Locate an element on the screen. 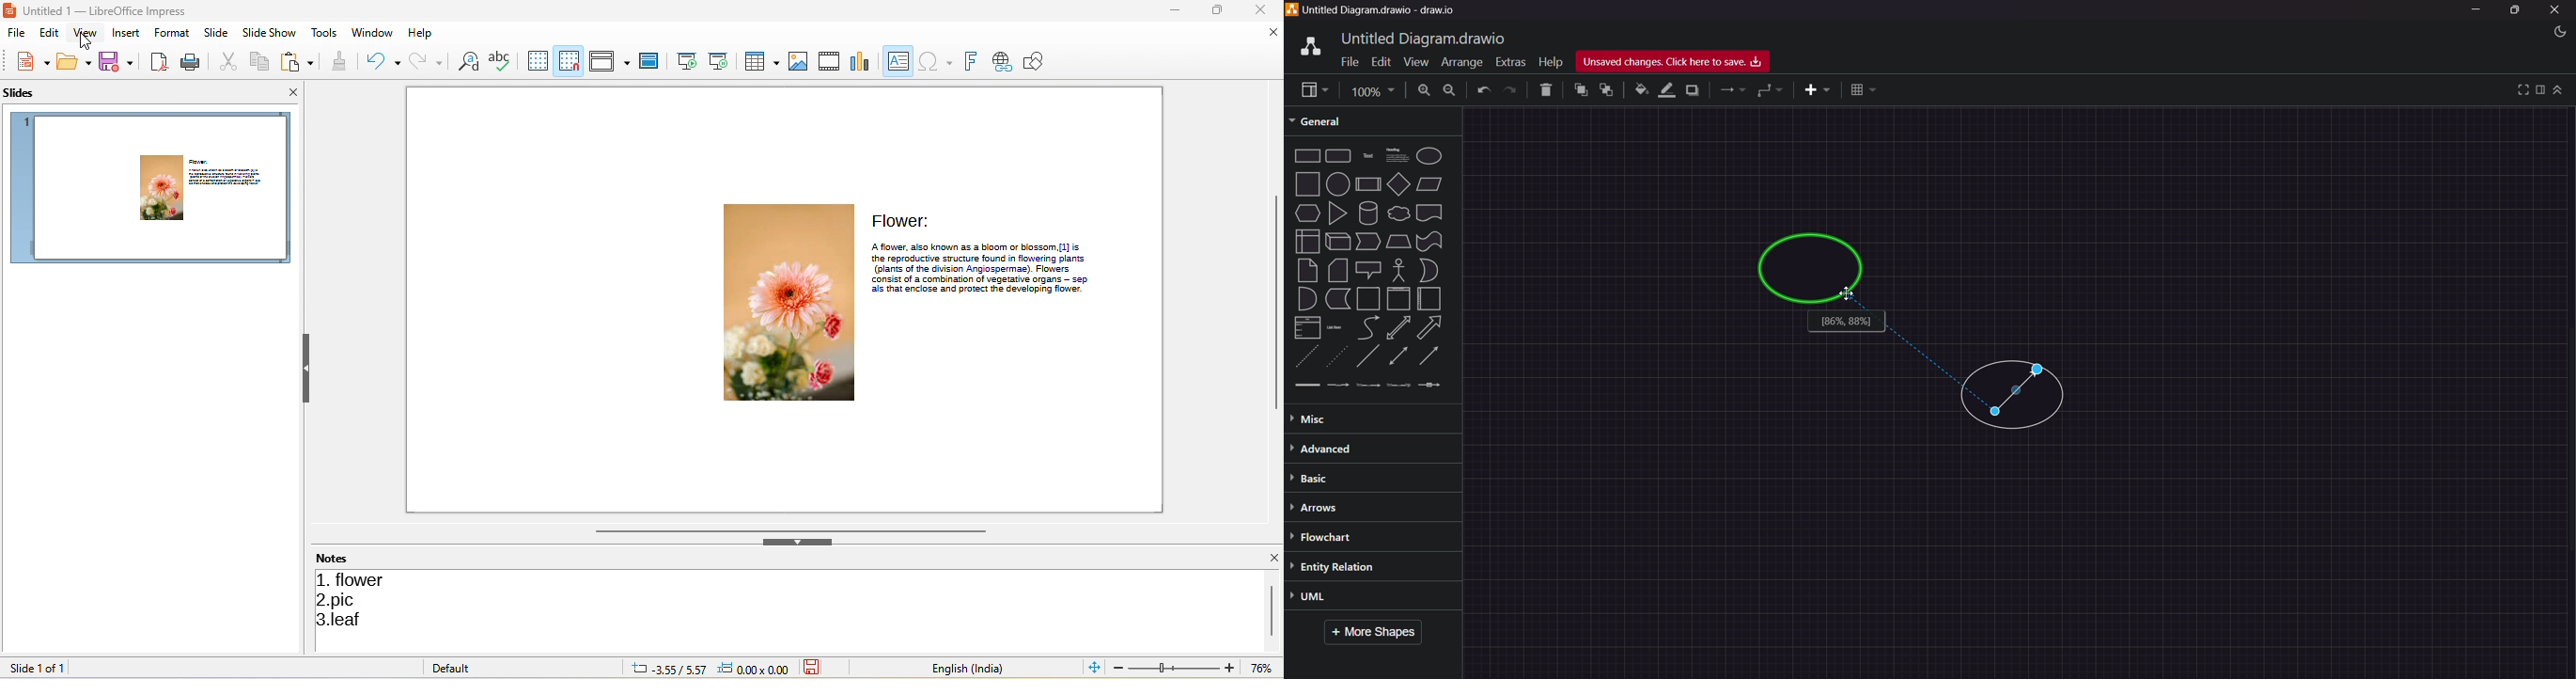 This screenshot has height=700, width=2576. table is located at coordinates (1864, 89).